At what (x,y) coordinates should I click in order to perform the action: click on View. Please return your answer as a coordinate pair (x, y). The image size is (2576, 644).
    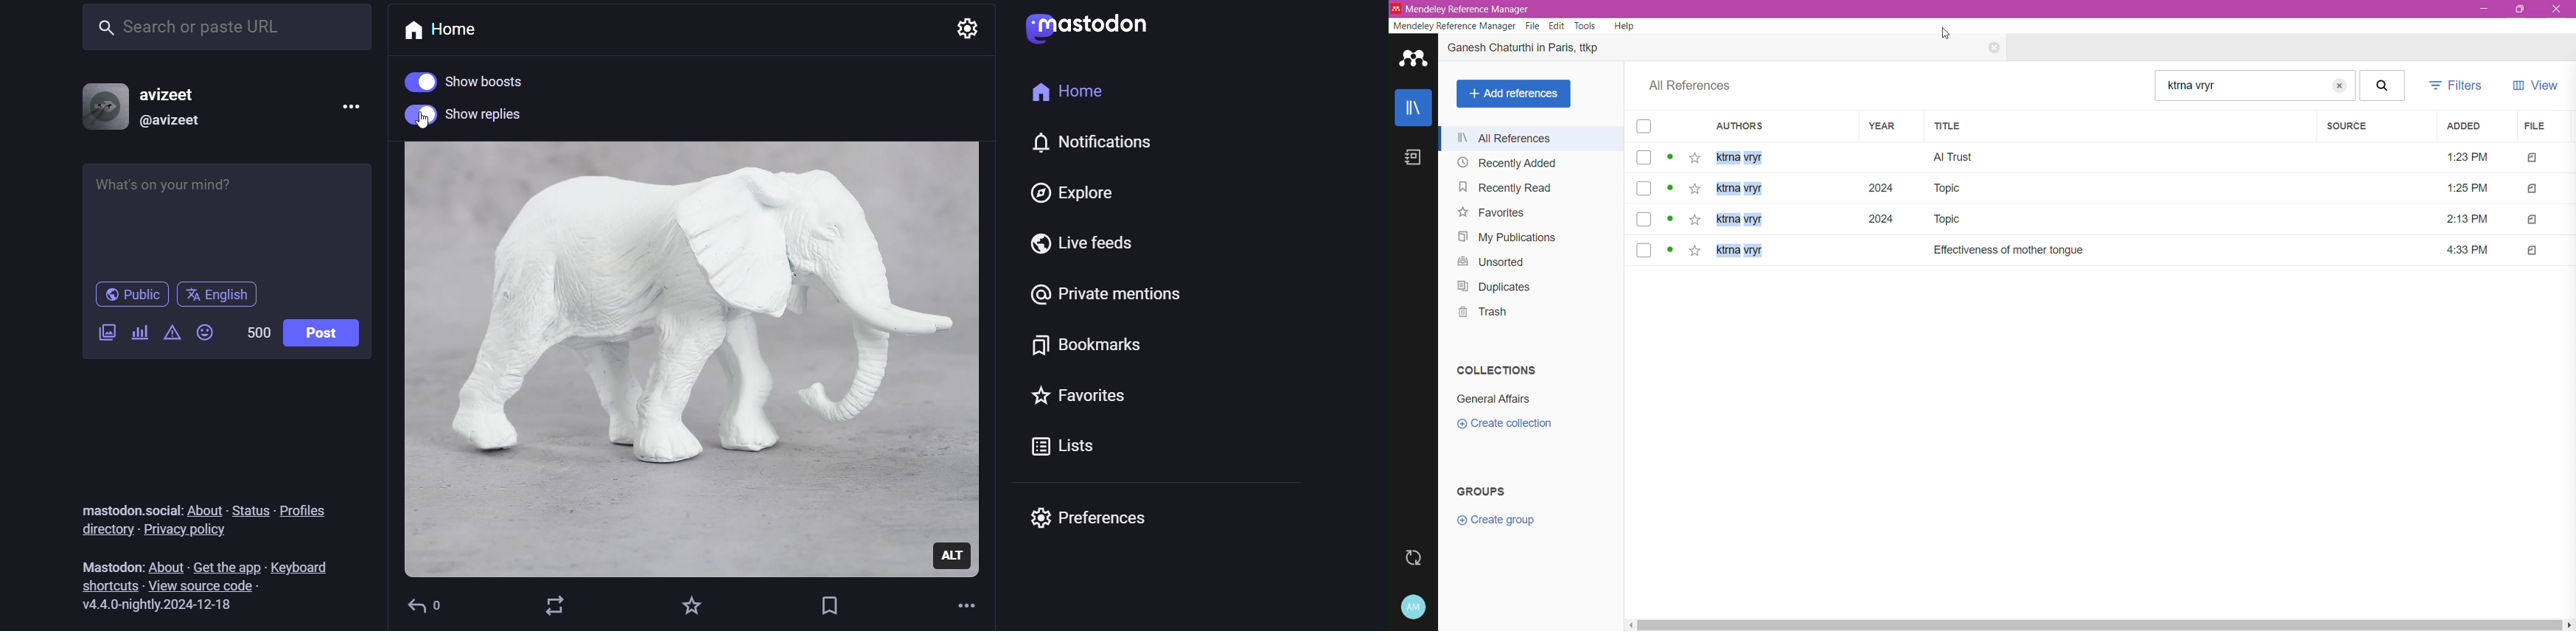
    Looking at the image, I should click on (2534, 87).